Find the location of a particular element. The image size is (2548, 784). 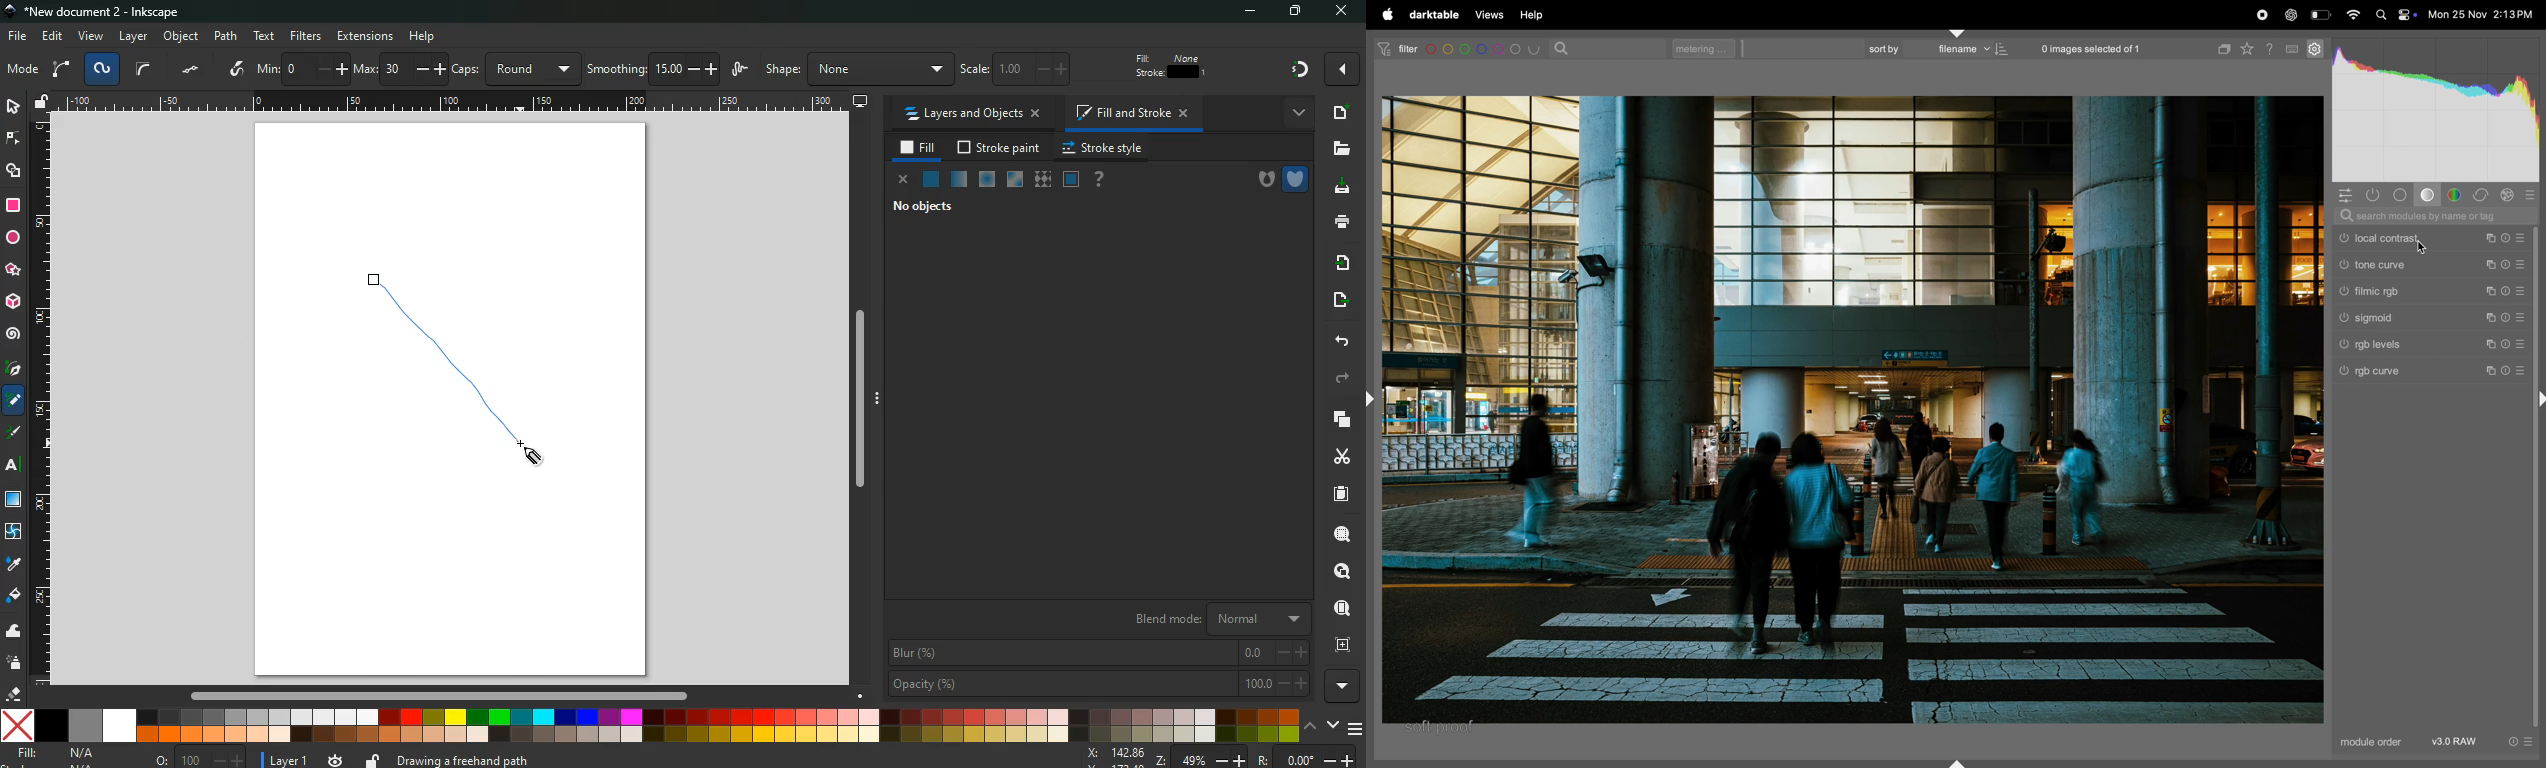

rgb levels switched off is located at coordinates (2344, 344).